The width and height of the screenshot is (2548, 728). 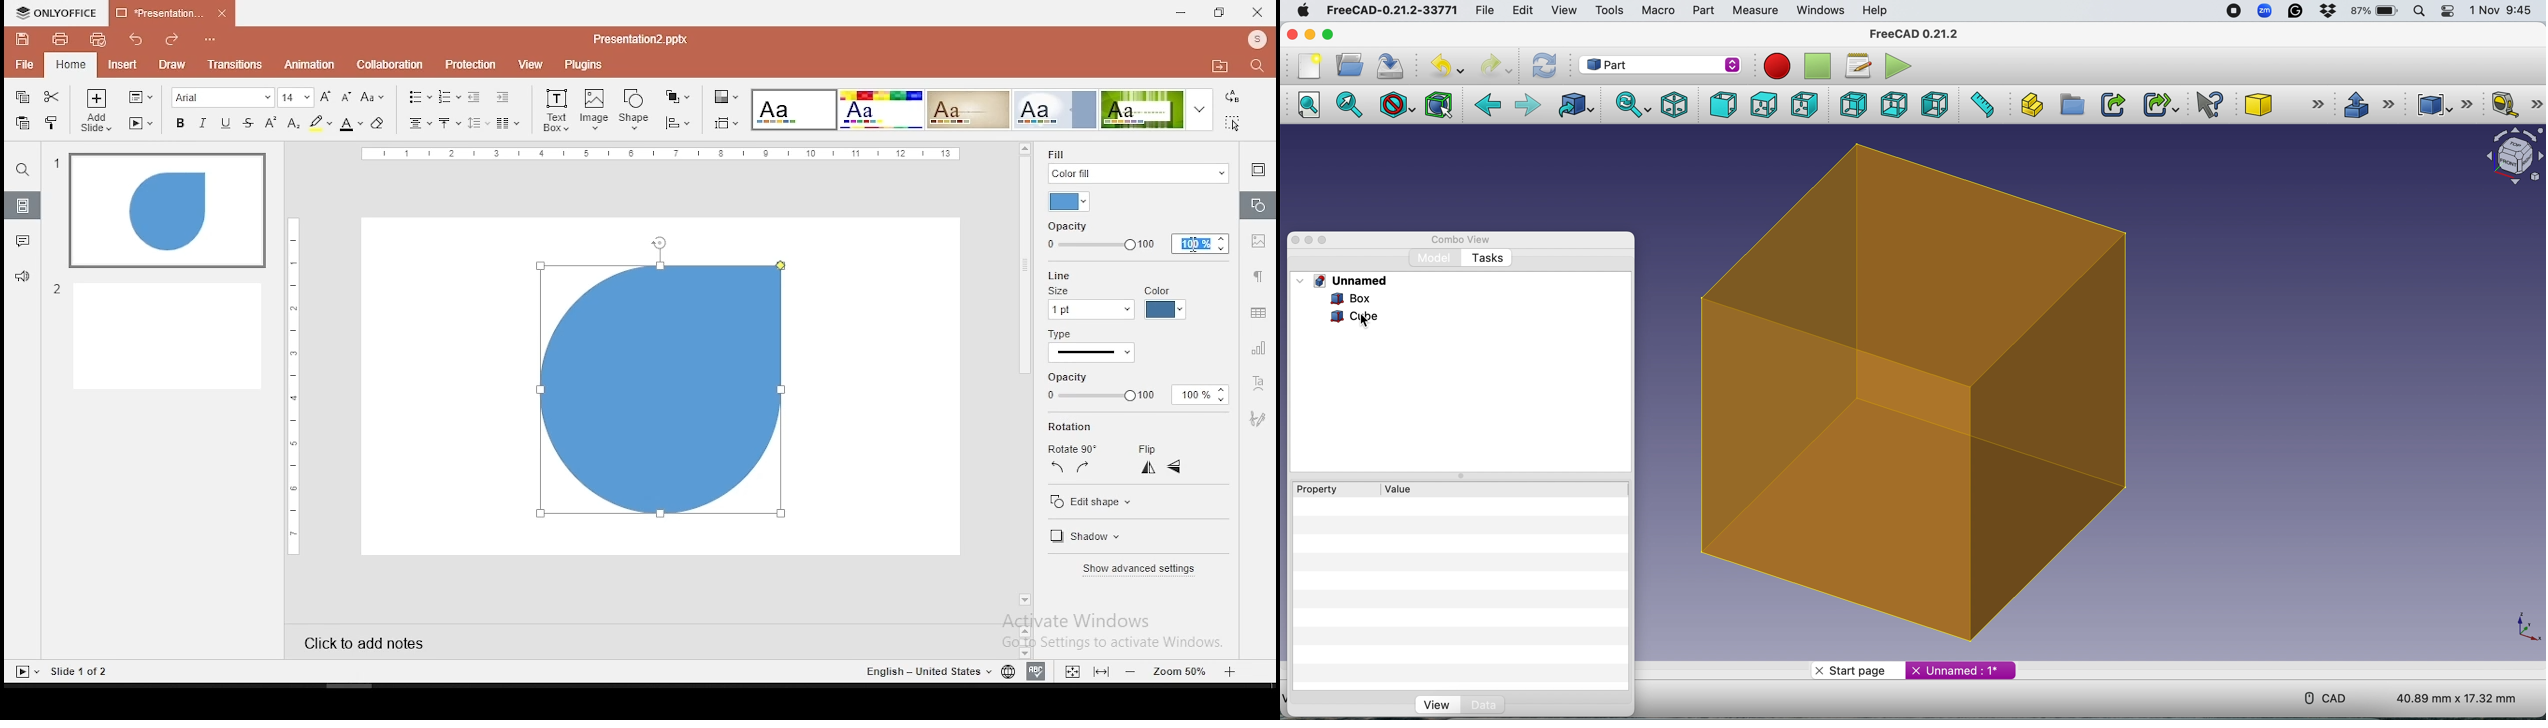 What do you see at coordinates (2441, 104) in the screenshot?
I see `Compound tools` at bounding box center [2441, 104].